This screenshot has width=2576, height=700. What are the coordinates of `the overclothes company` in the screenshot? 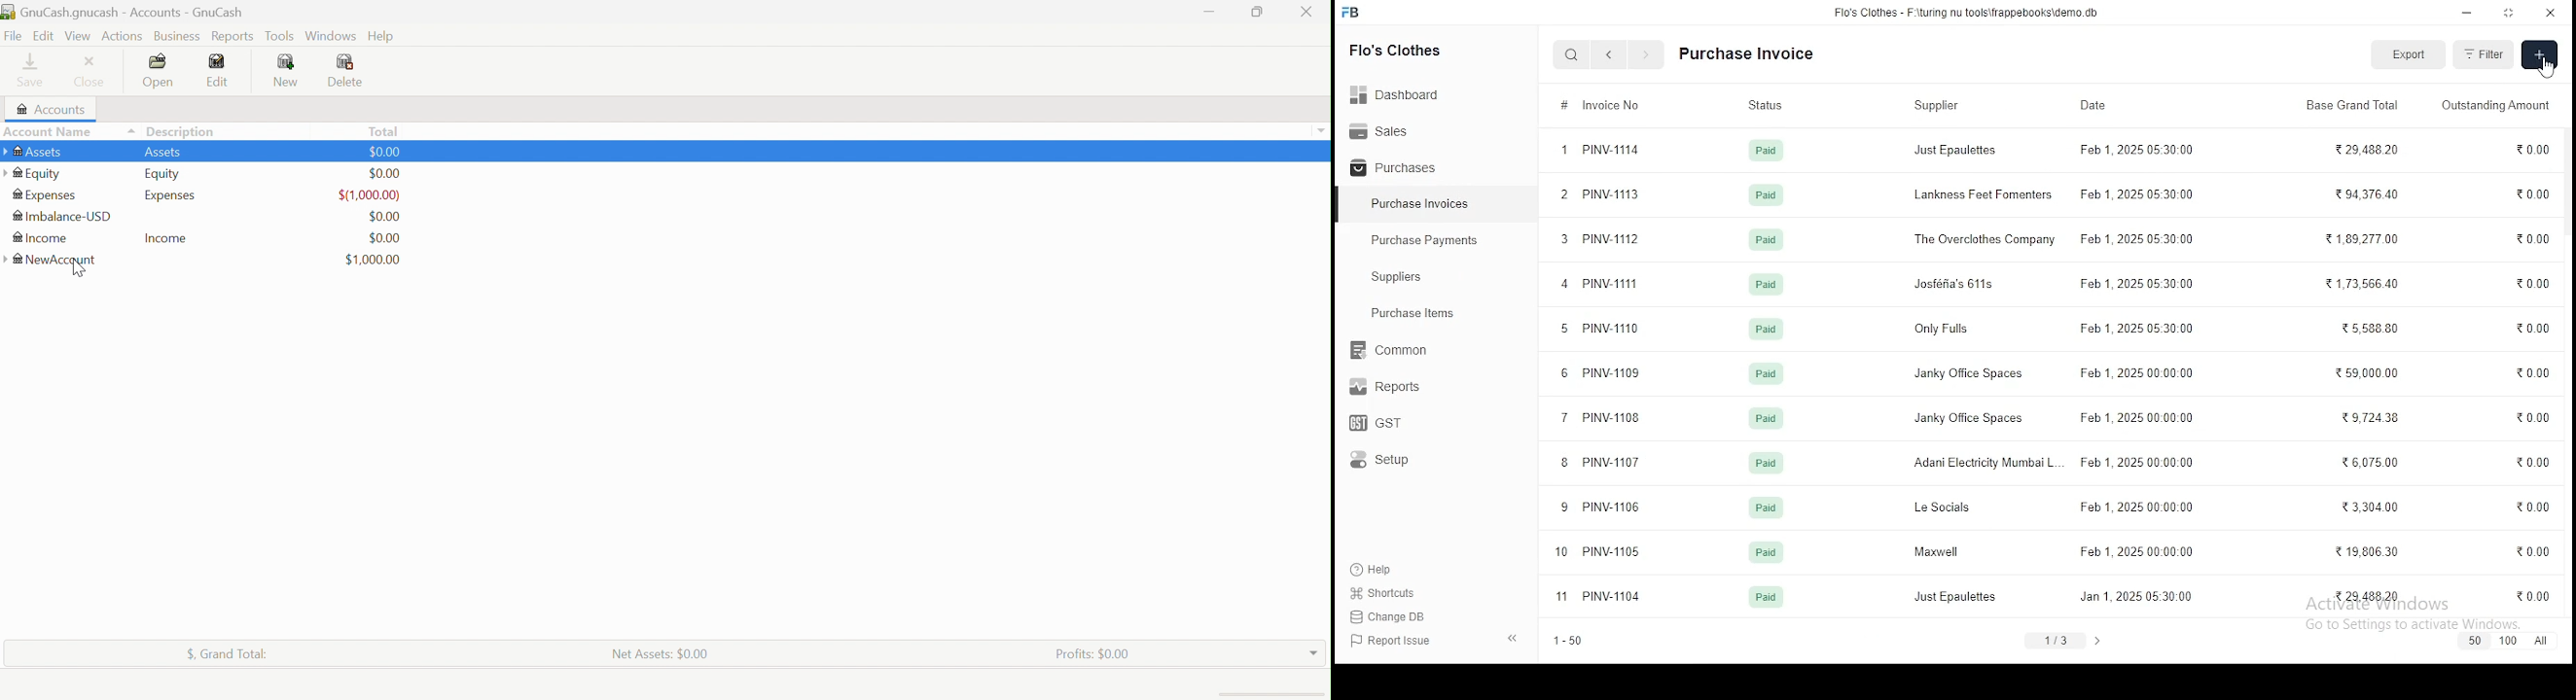 It's located at (1985, 238).